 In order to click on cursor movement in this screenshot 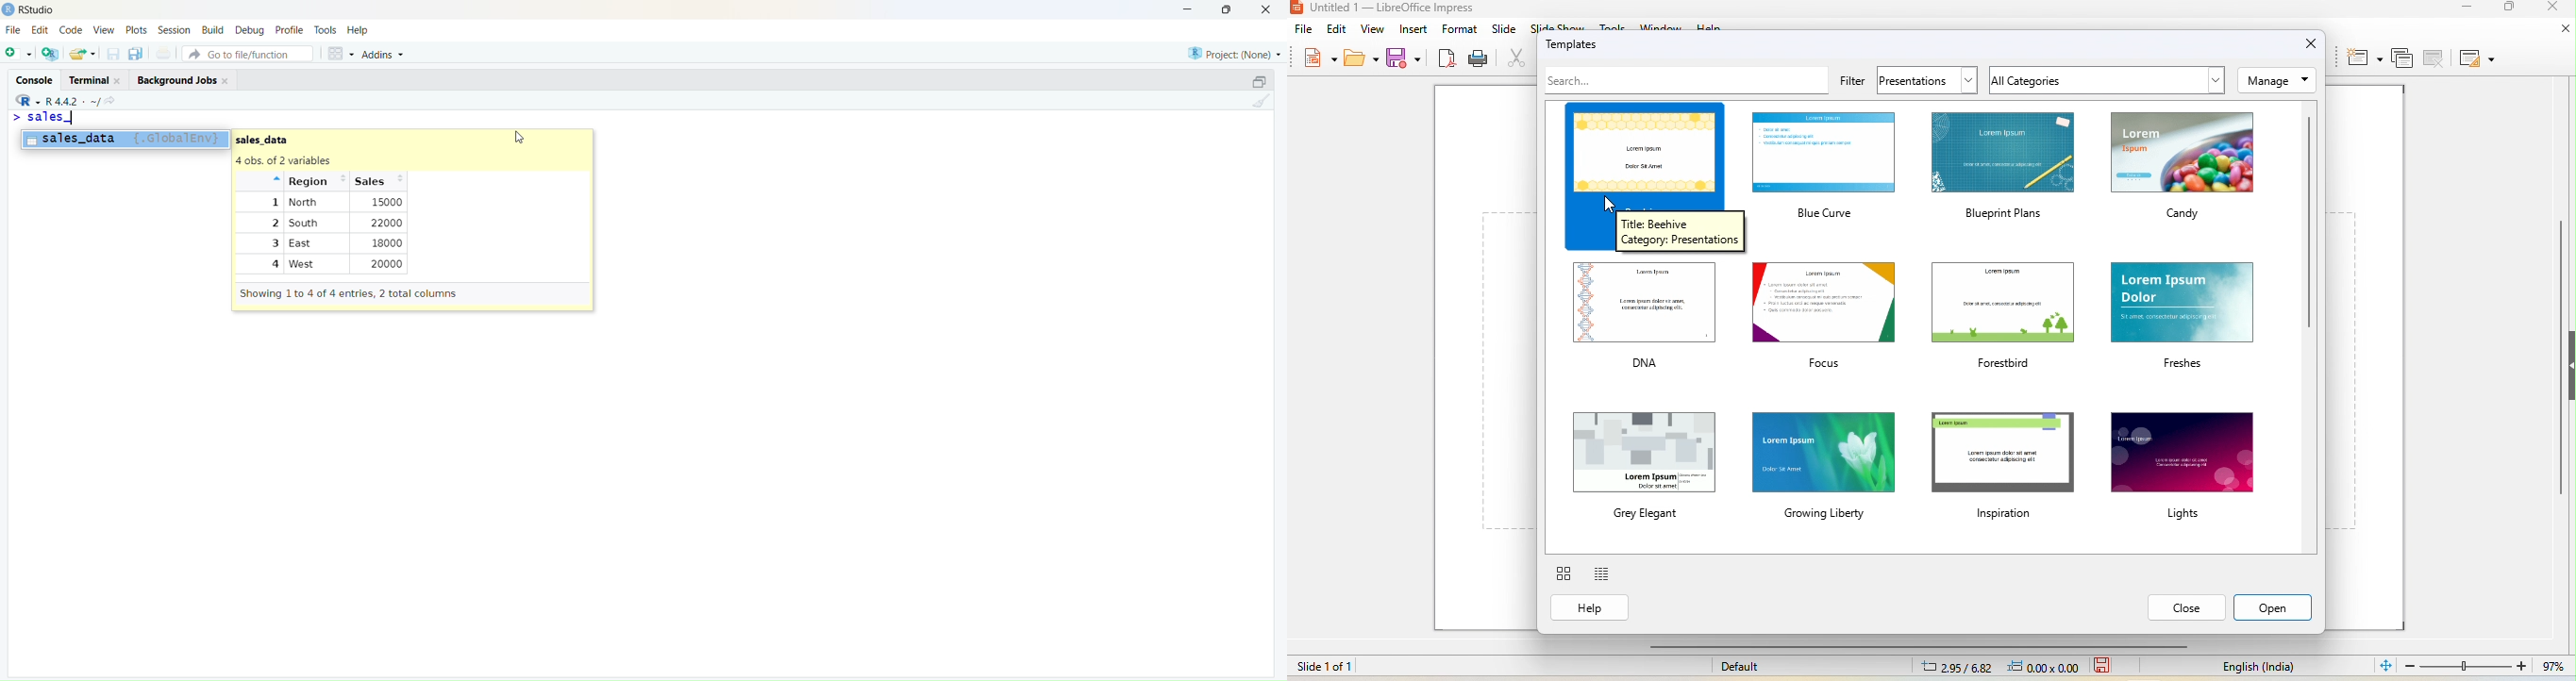, I will do `click(1609, 204)`.